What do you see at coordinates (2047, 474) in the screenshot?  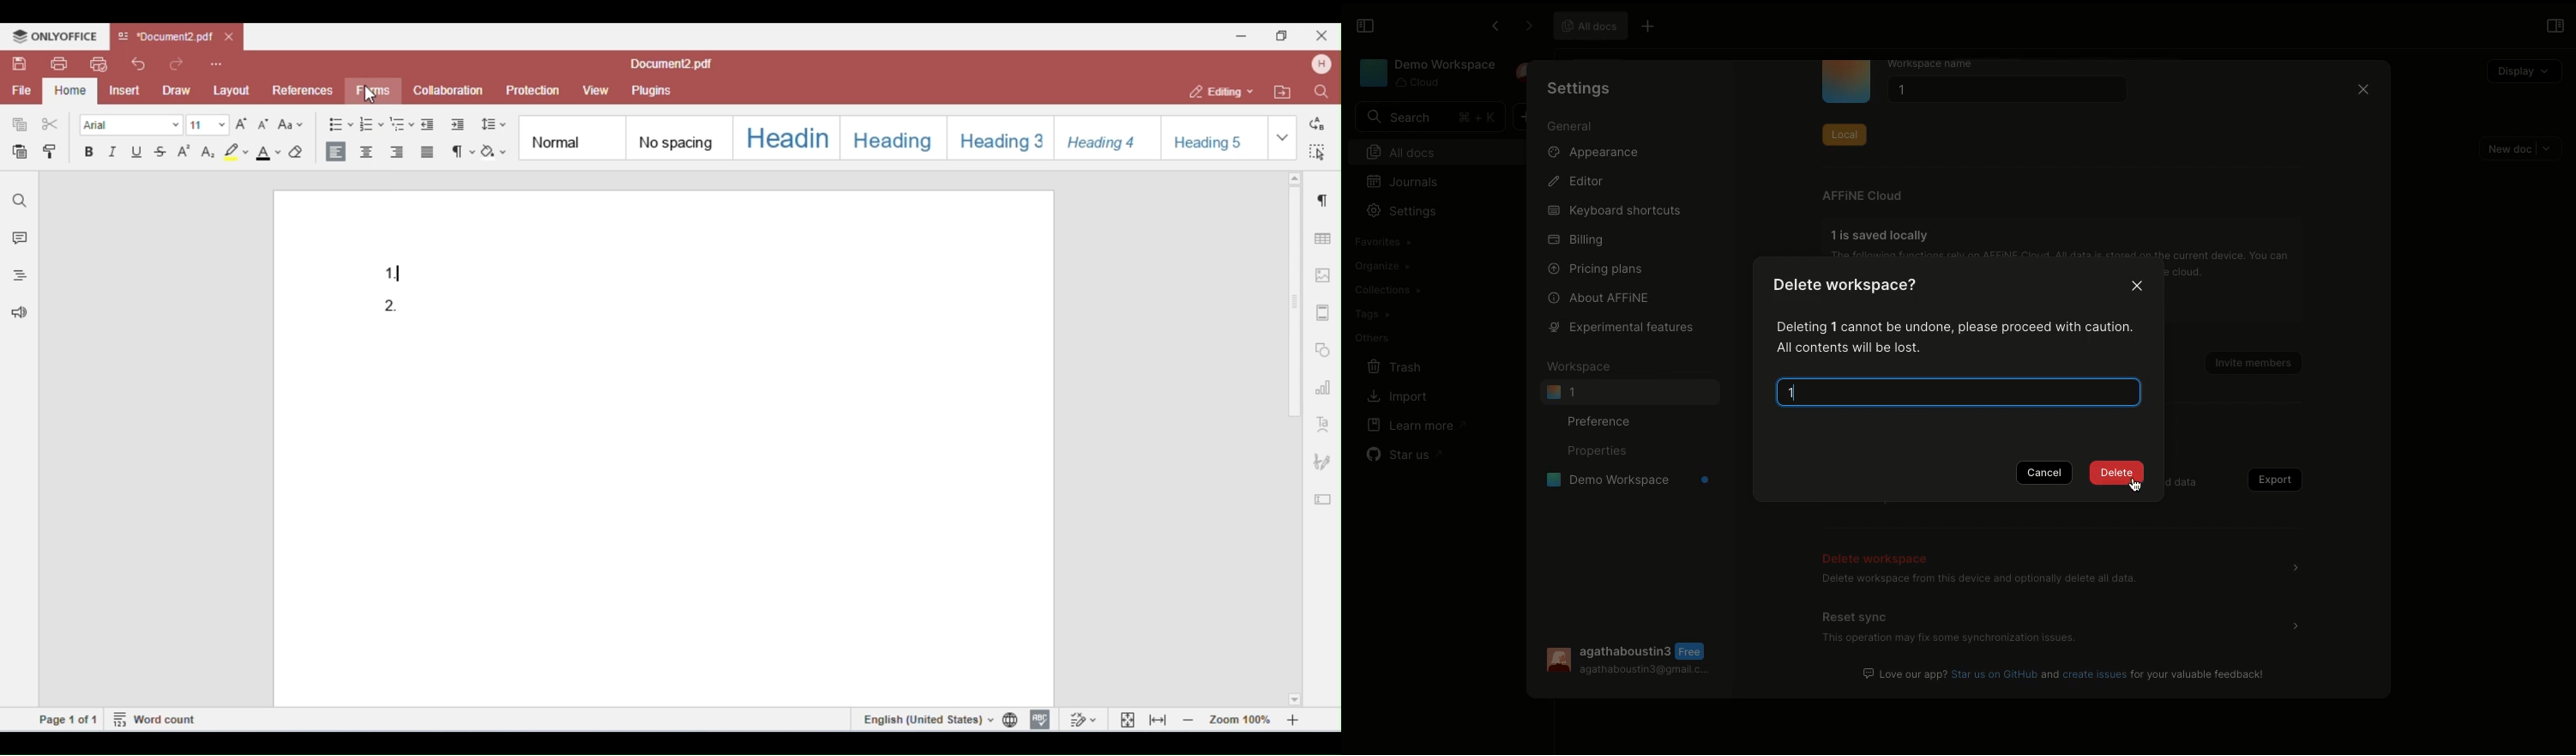 I see `Cancel` at bounding box center [2047, 474].